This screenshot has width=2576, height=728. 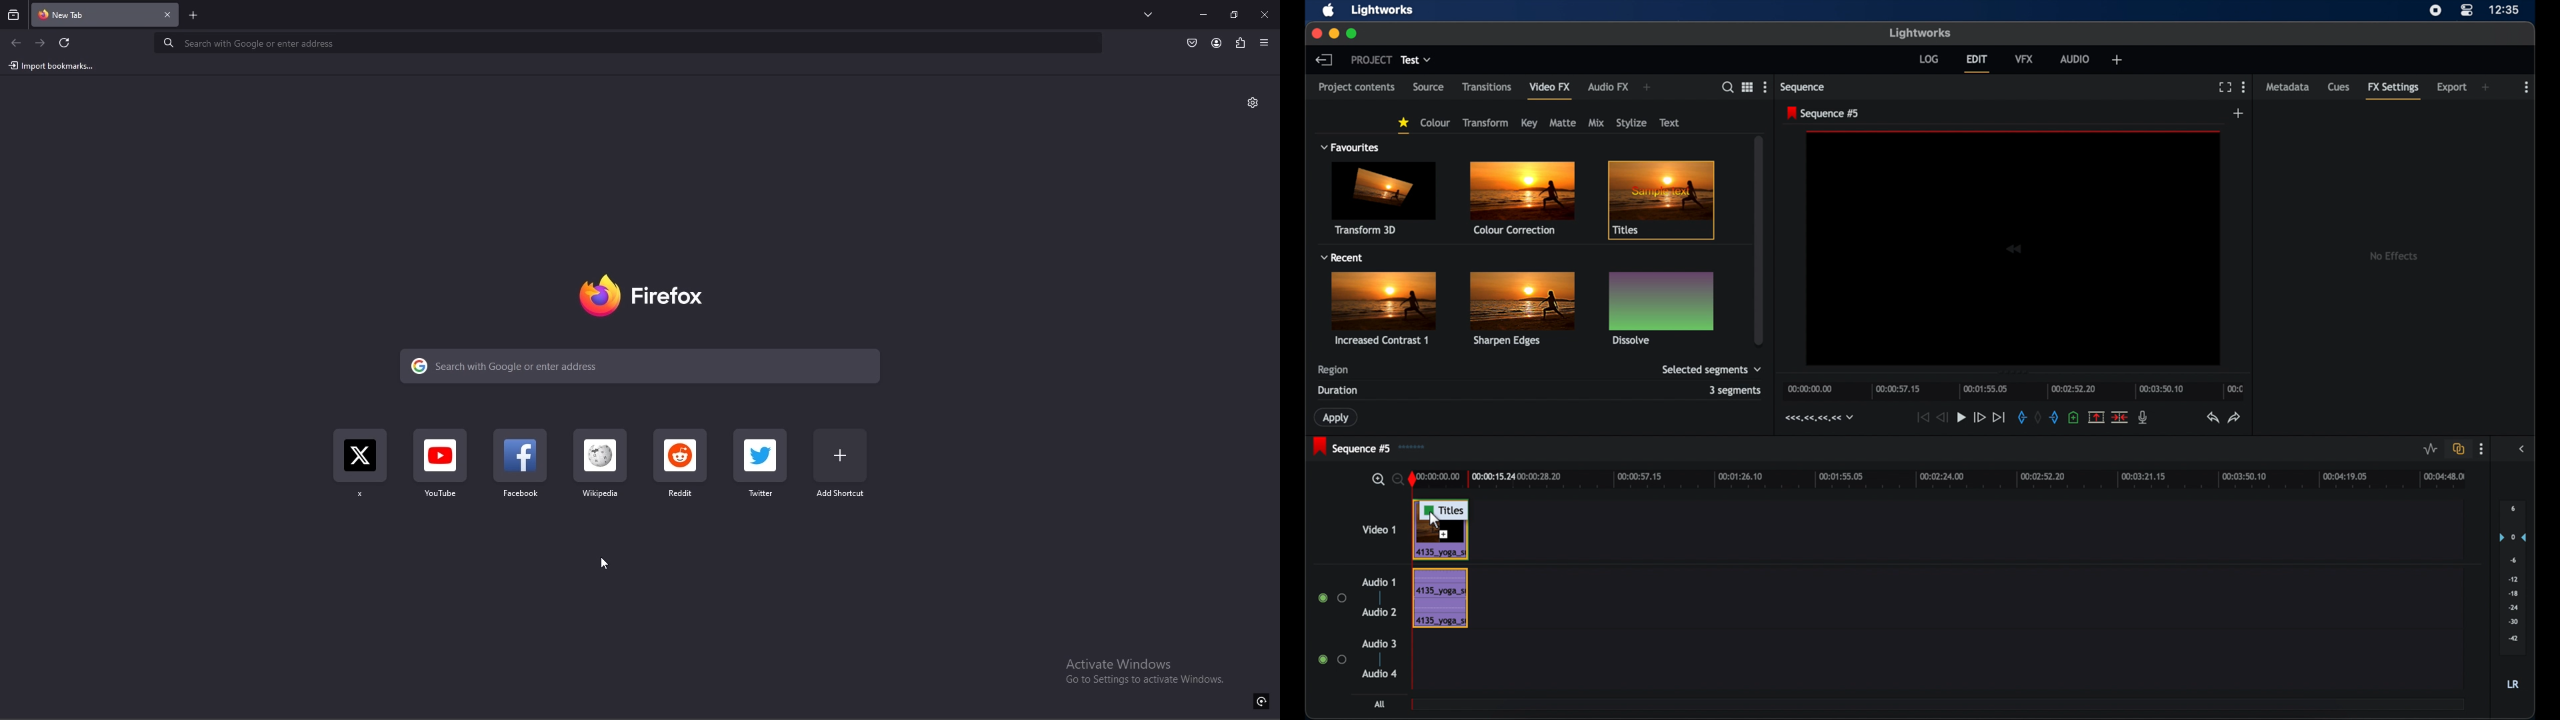 What do you see at coordinates (1357, 91) in the screenshot?
I see `project contents` at bounding box center [1357, 91].